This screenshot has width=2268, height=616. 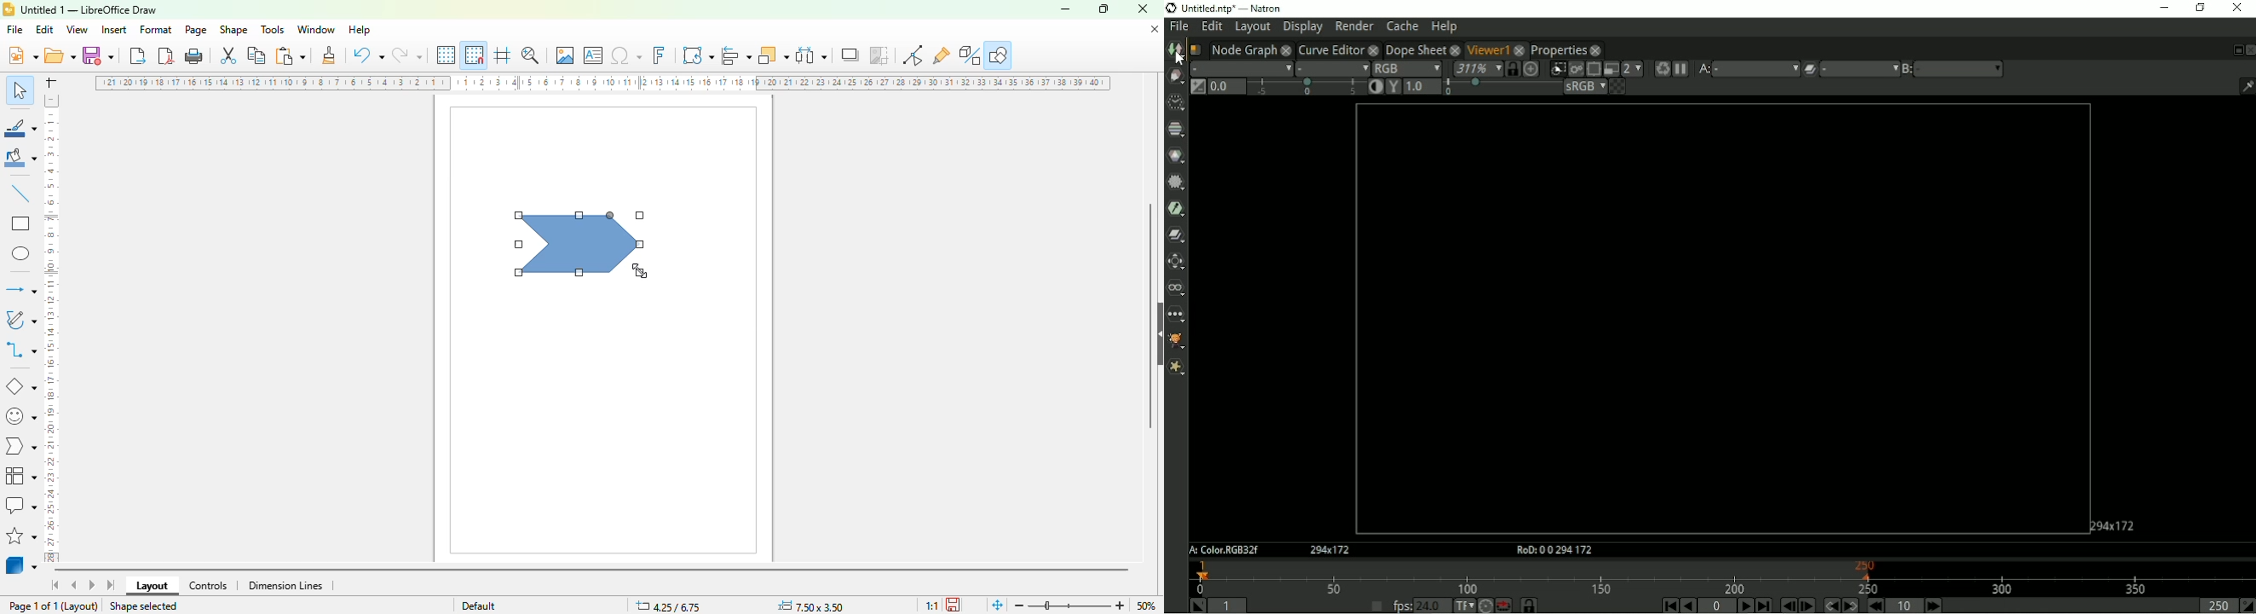 I want to click on Script name, so click(x=1195, y=49).